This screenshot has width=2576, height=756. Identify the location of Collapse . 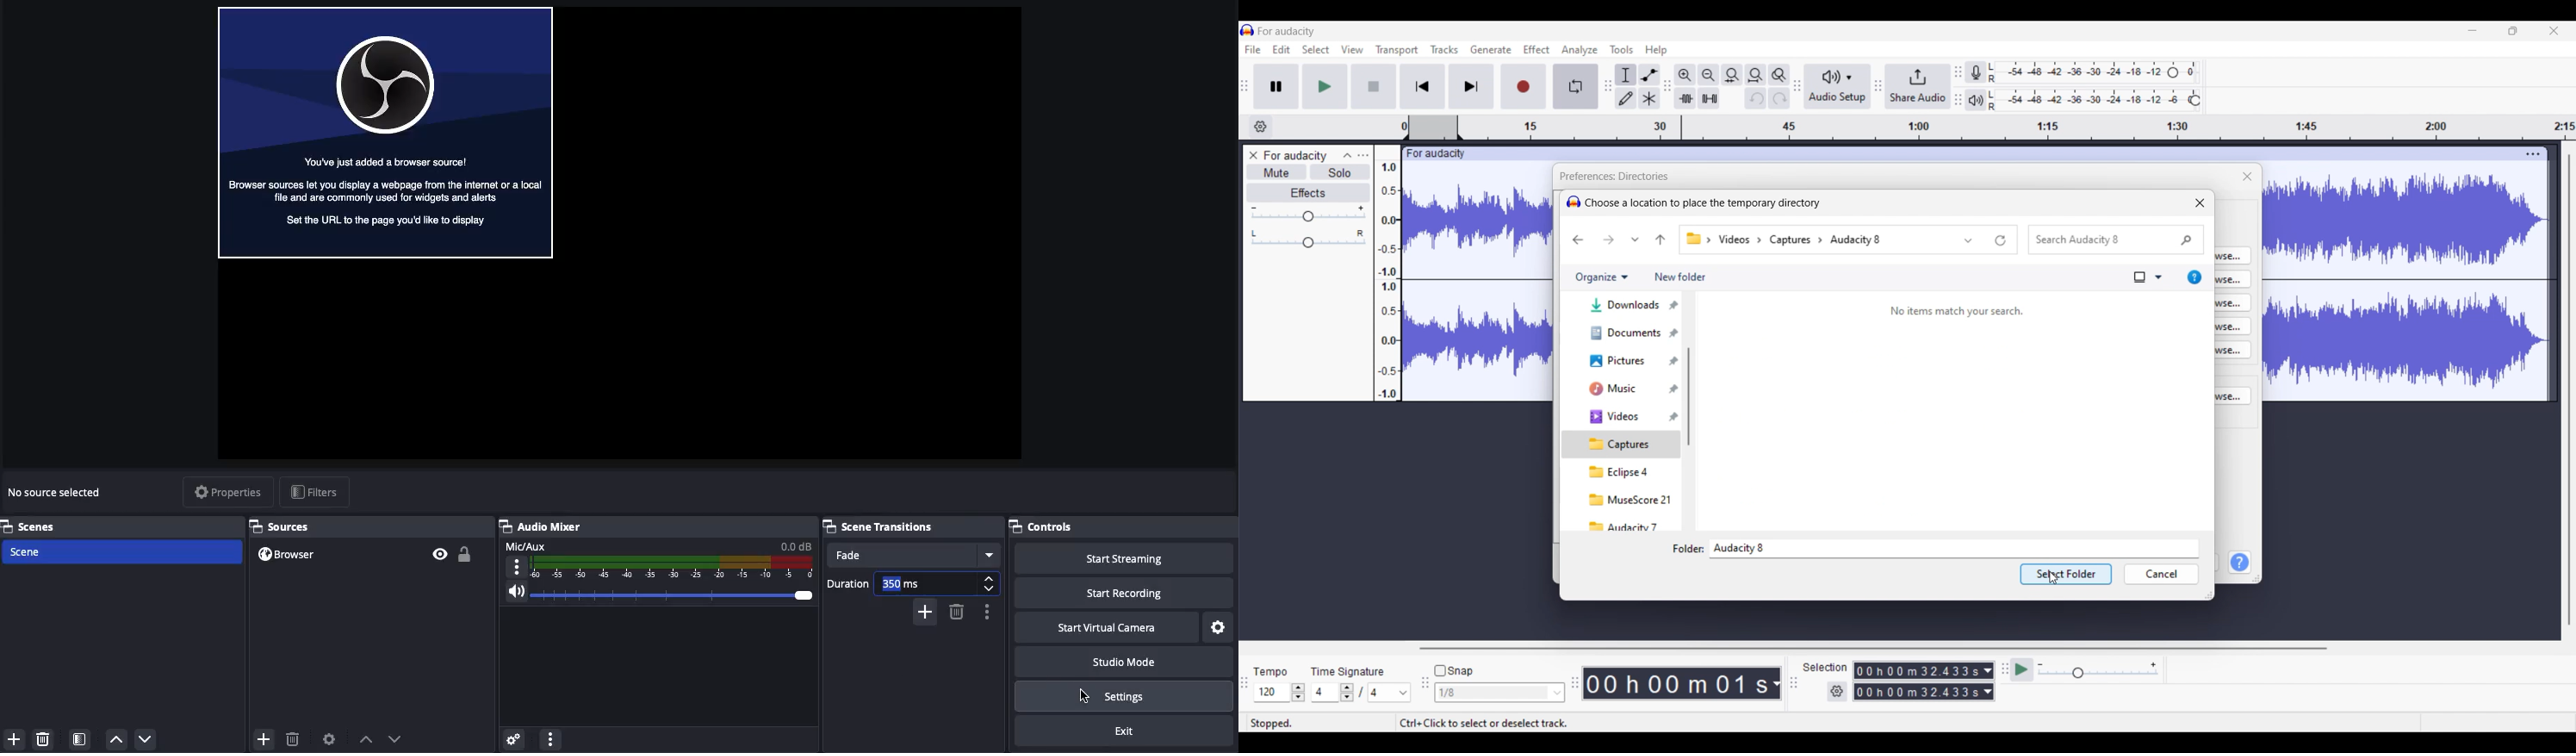
(1347, 156).